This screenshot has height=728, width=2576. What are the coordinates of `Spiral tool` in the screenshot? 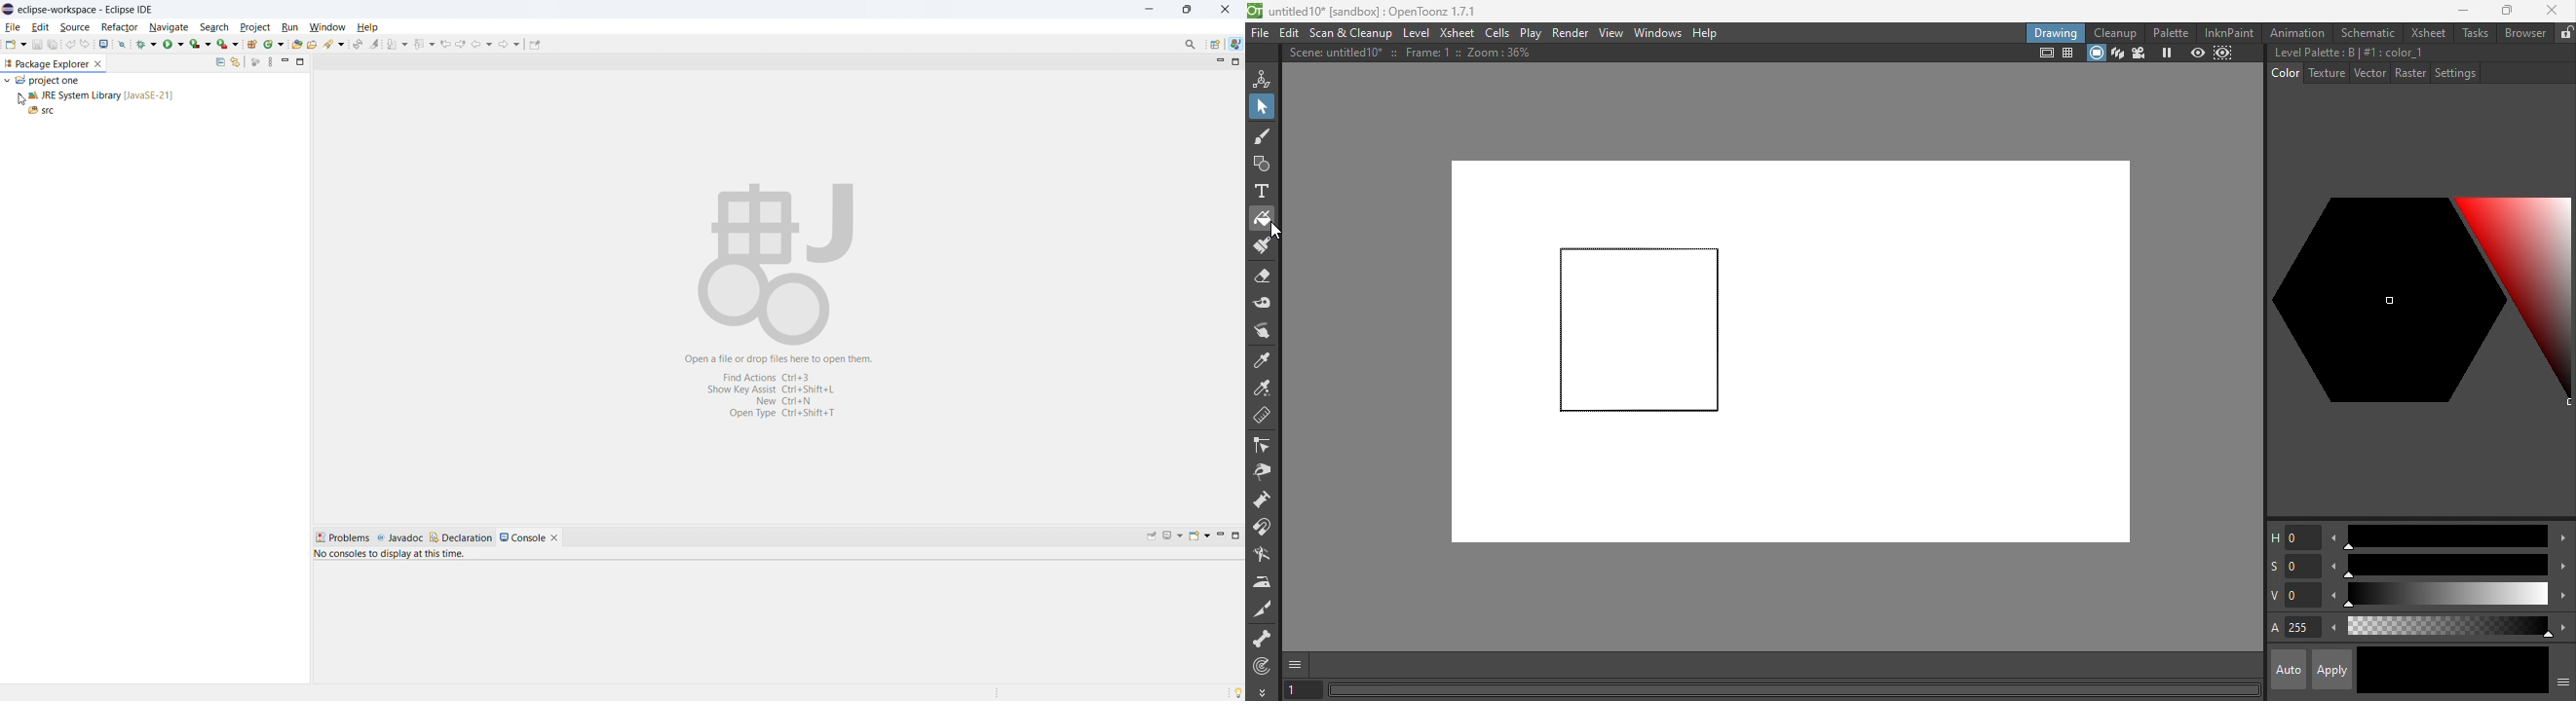 It's located at (1267, 665).